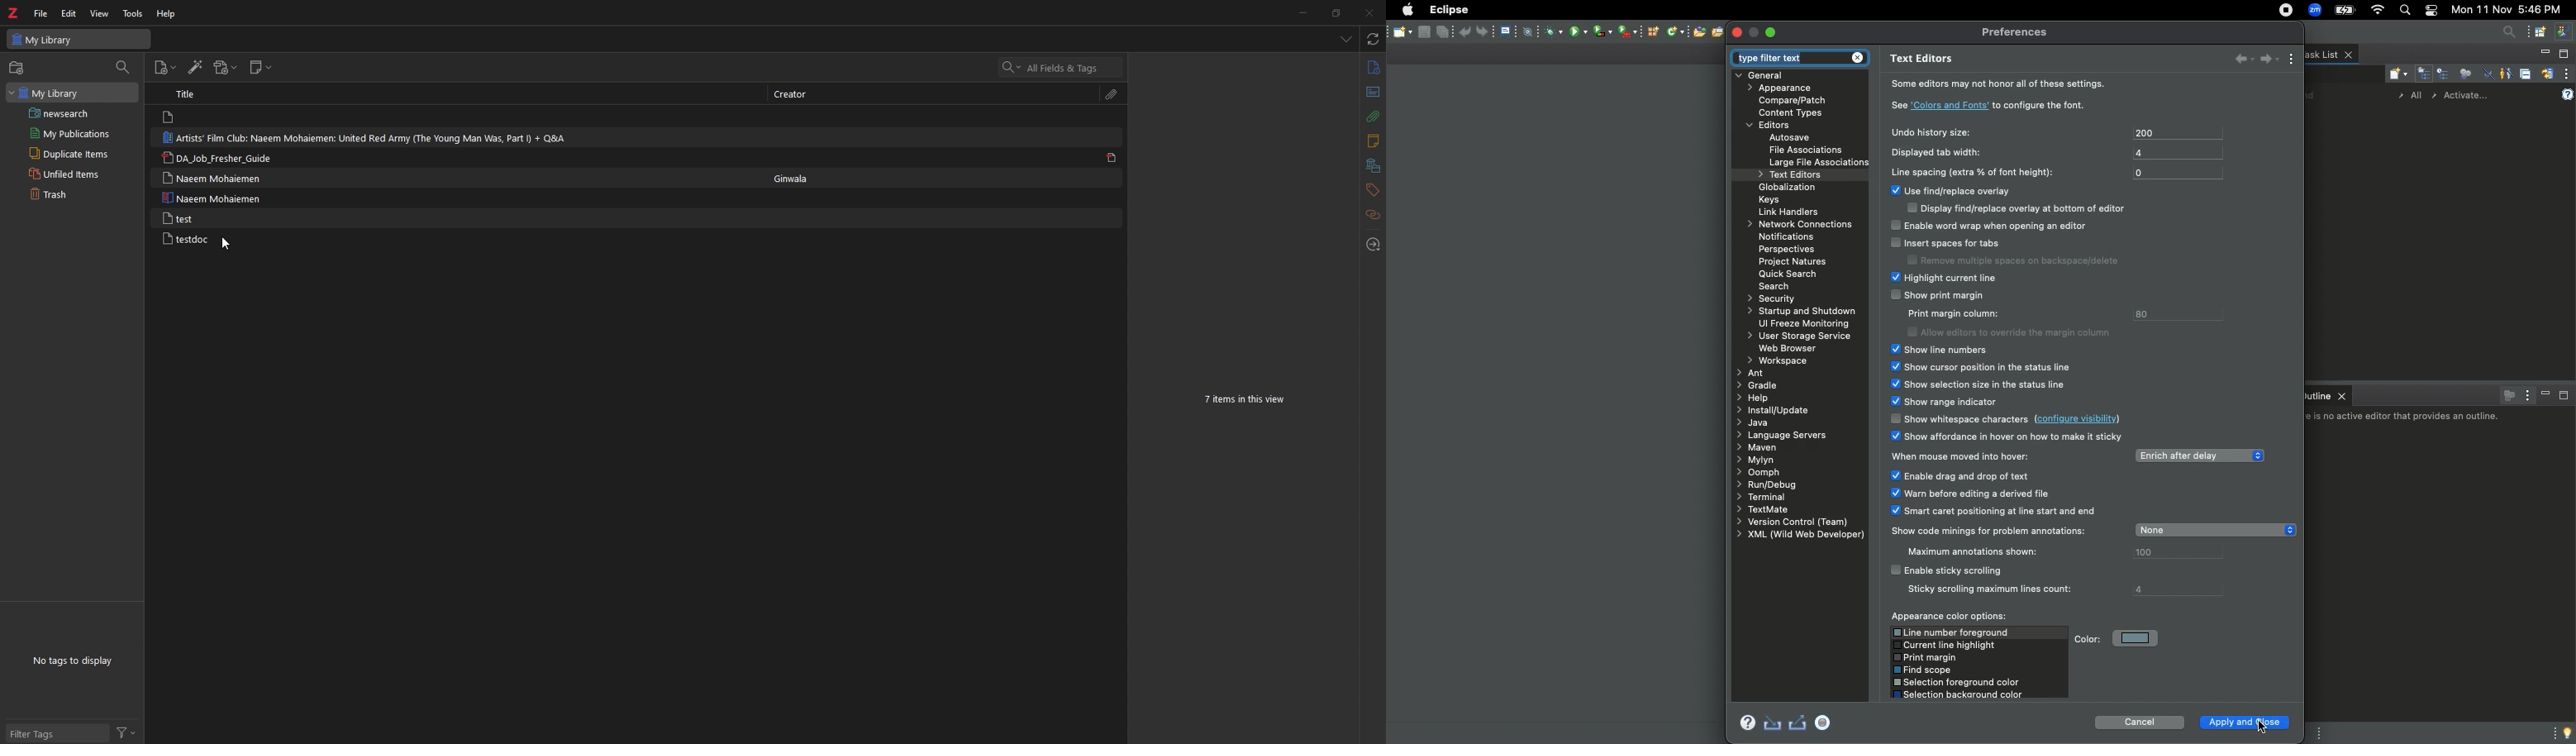  I want to click on 7 items in this view, so click(1244, 397).